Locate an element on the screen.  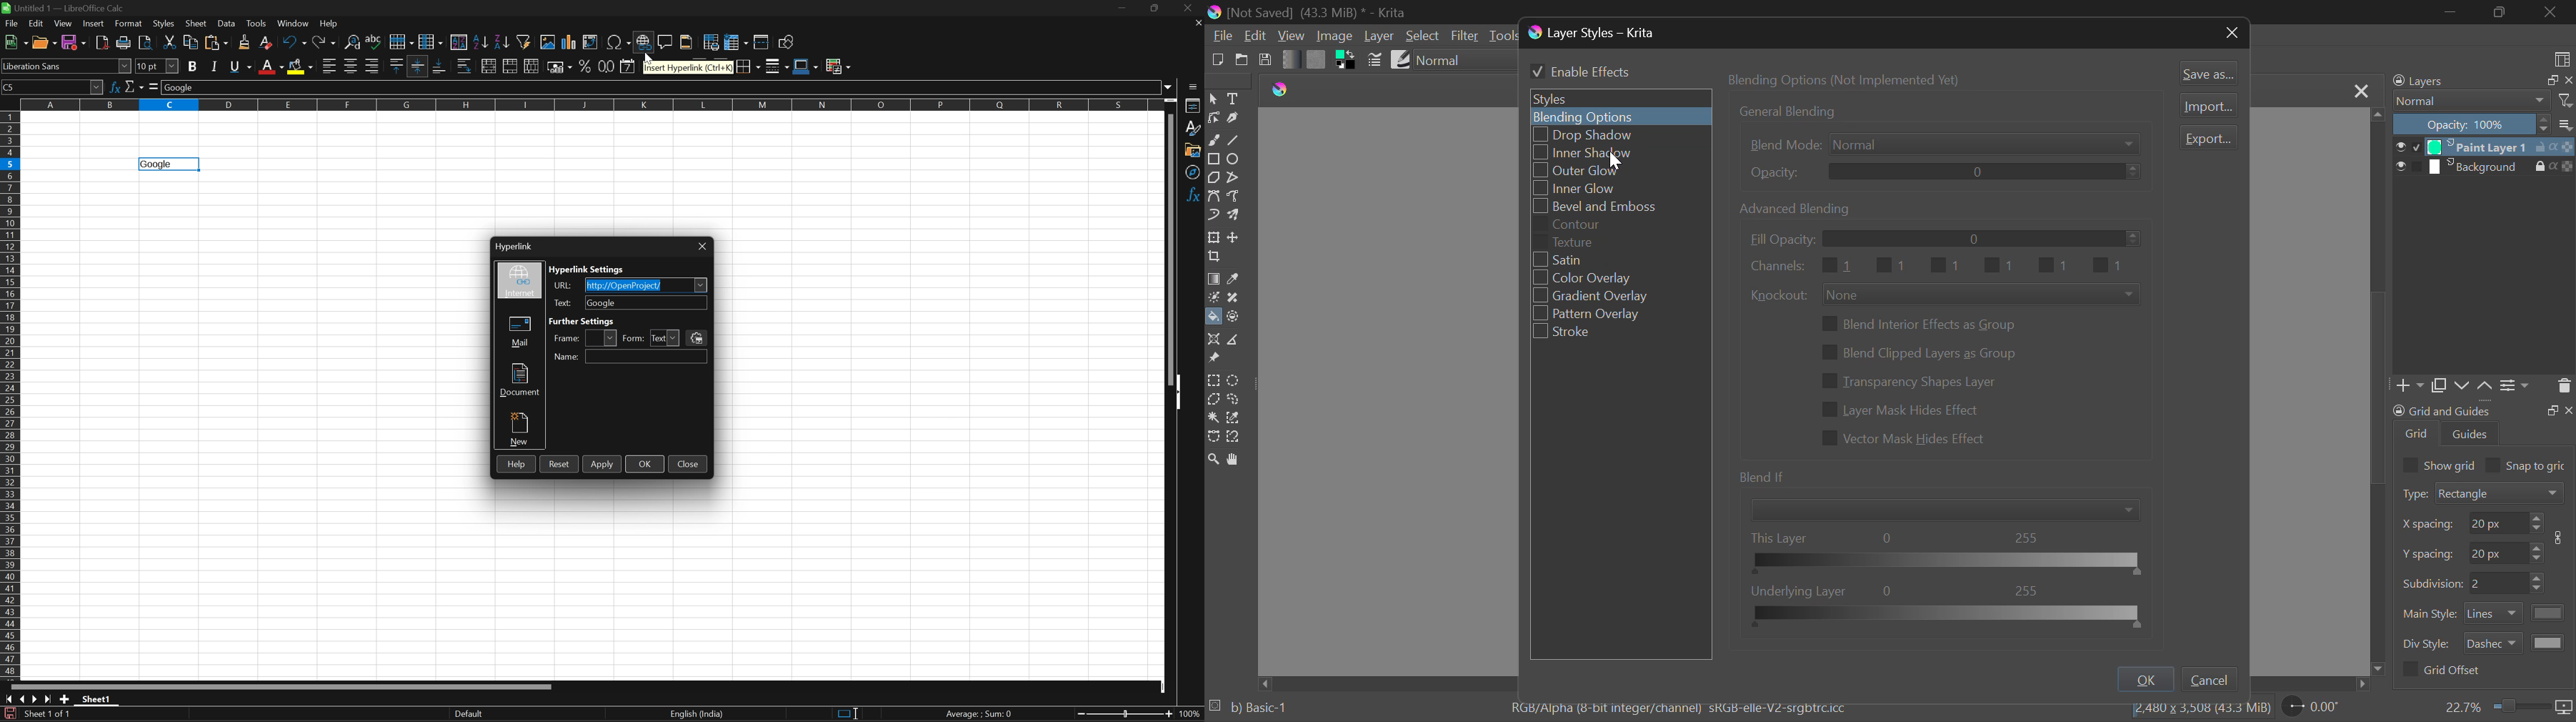
English (India) is located at coordinates (696, 714).